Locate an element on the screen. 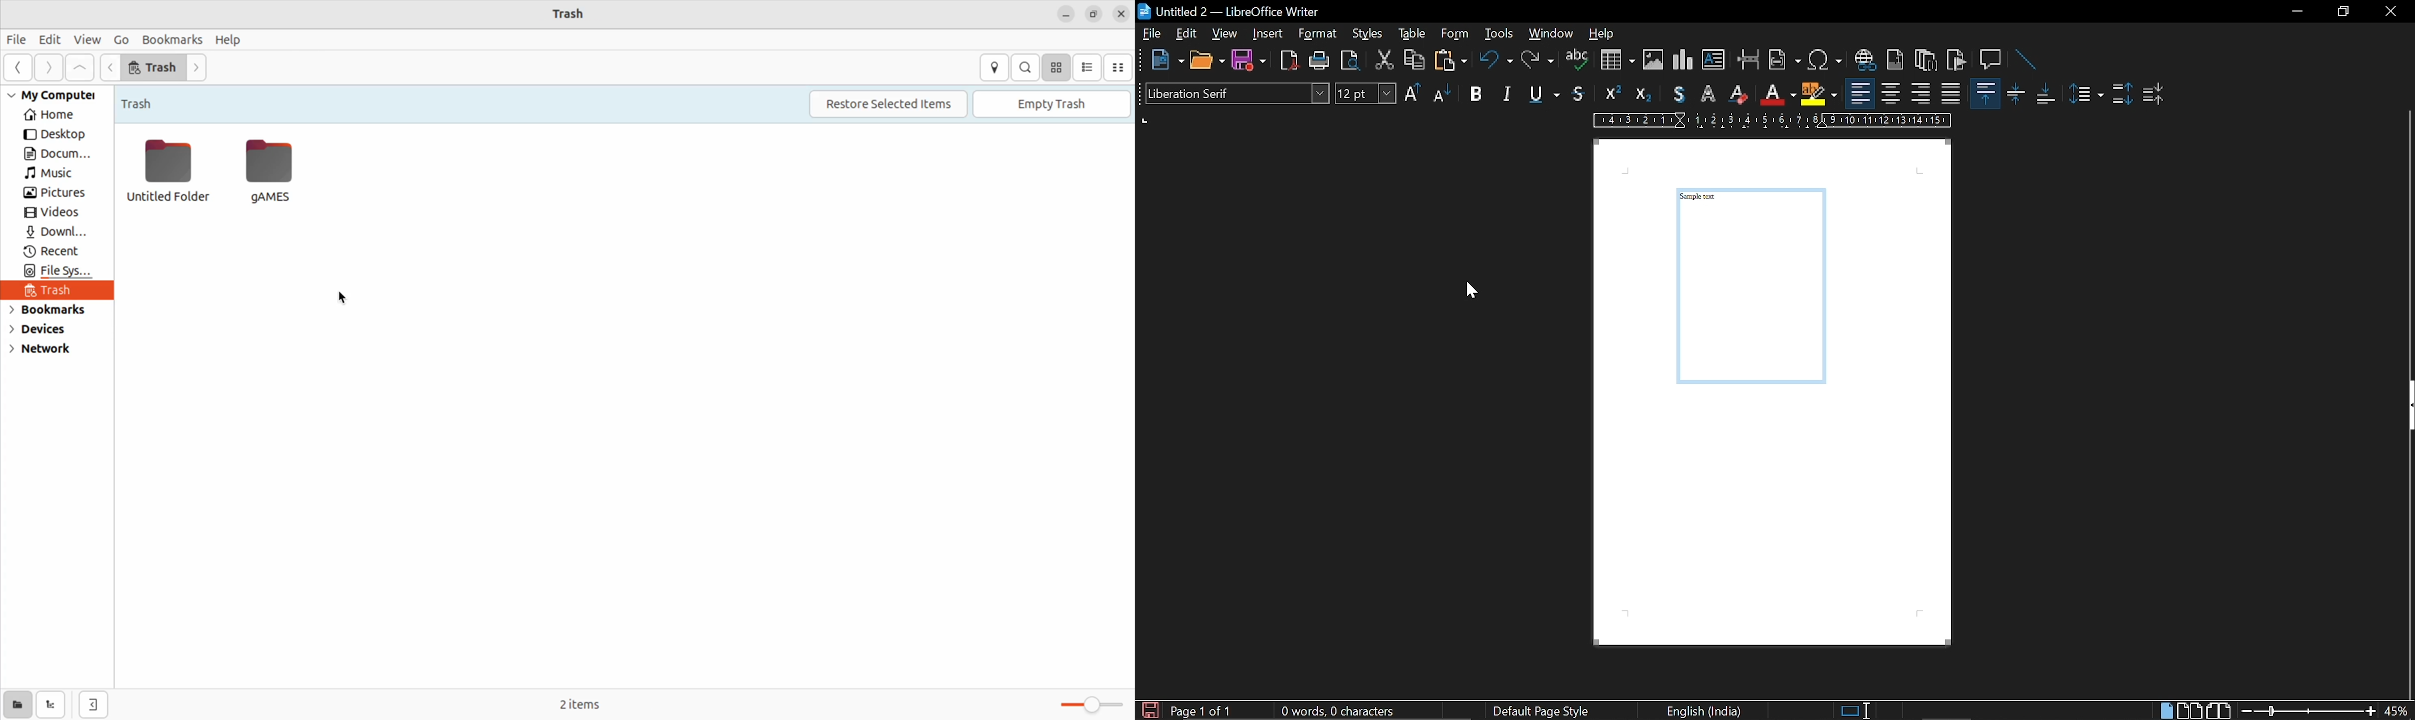  tools is located at coordinates (1497, 35).